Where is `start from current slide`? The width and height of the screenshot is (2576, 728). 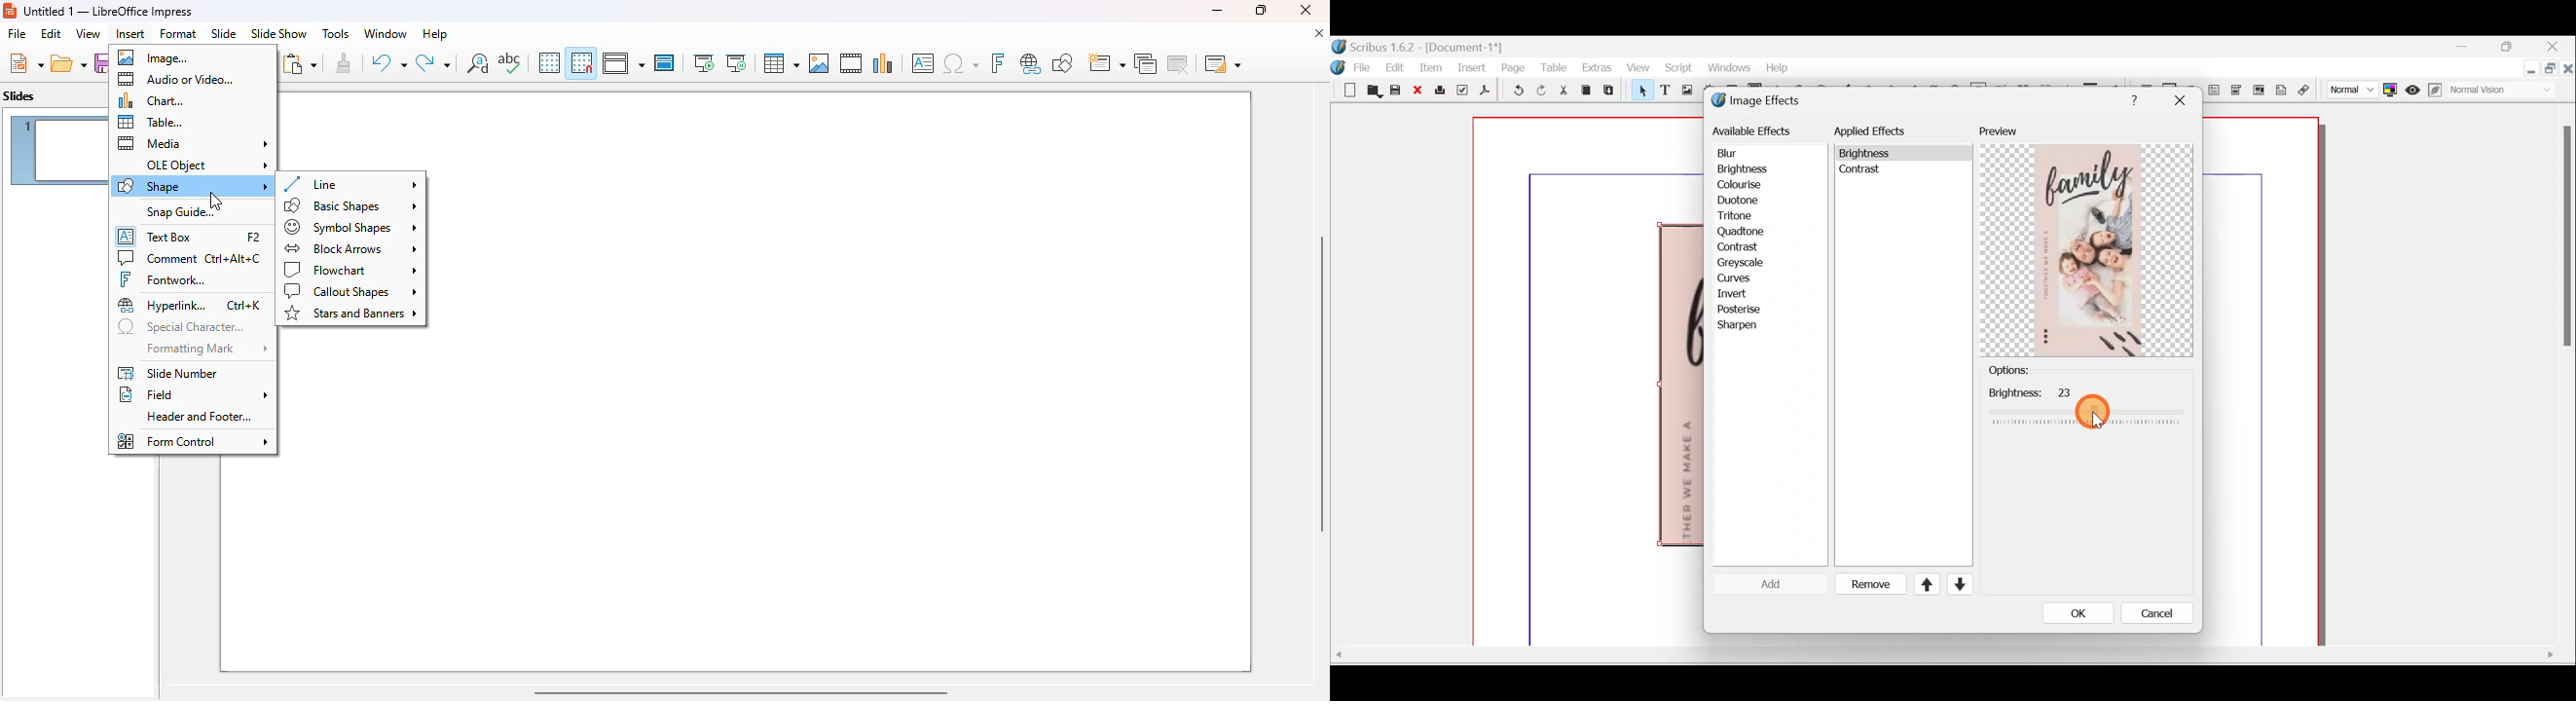
start from current slide is located at coordinates (736, 63).